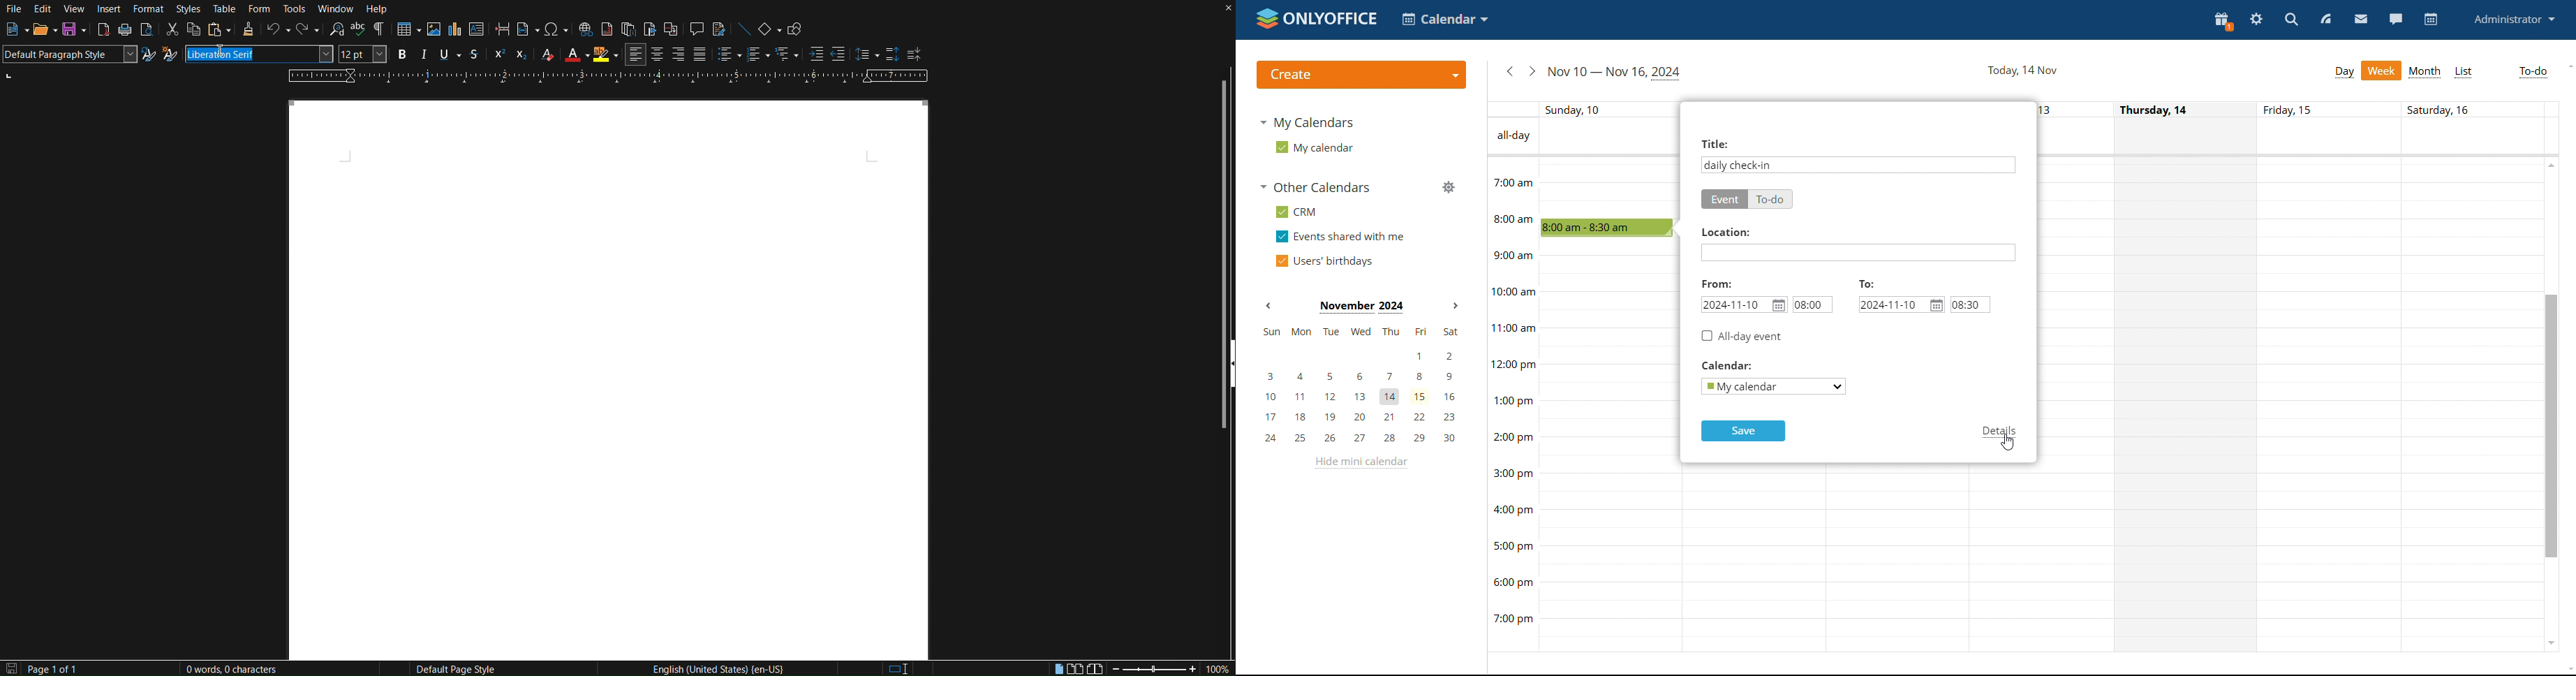  I want to click on month view, so click(2425, 73).